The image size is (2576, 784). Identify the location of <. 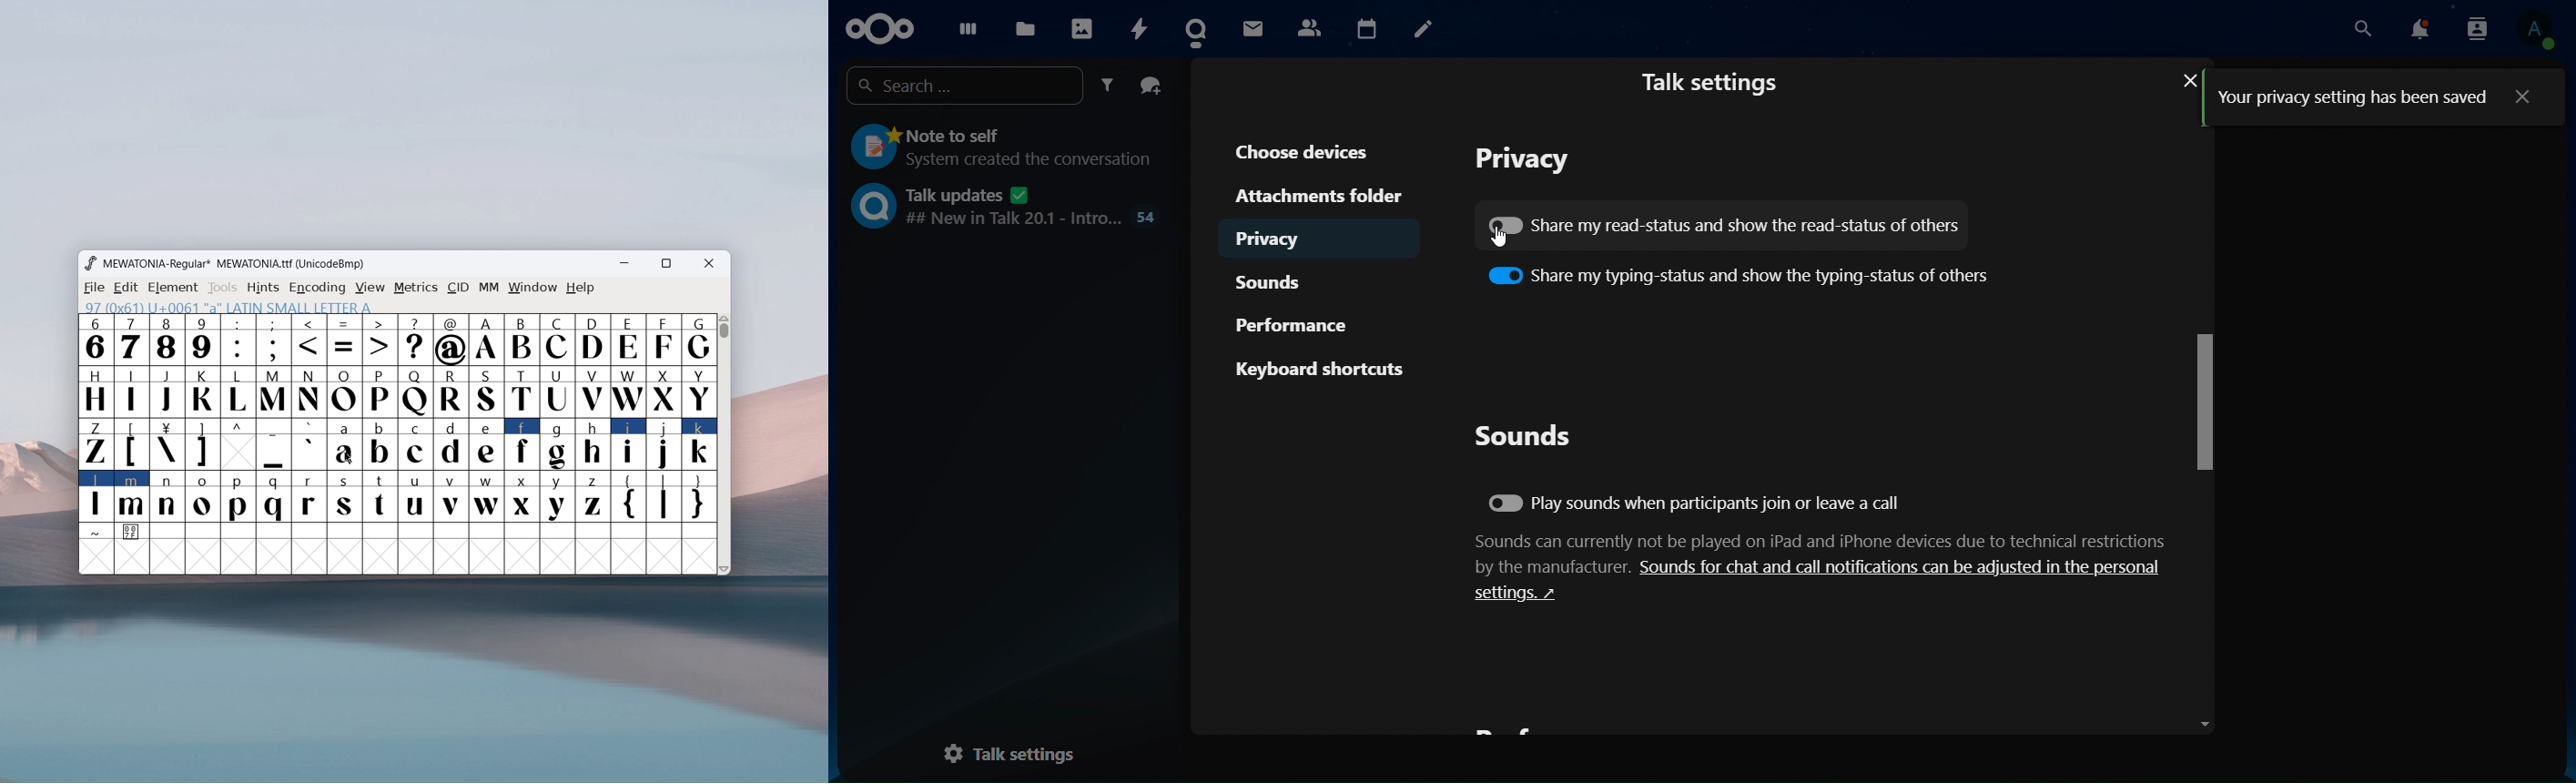
(311, 341).